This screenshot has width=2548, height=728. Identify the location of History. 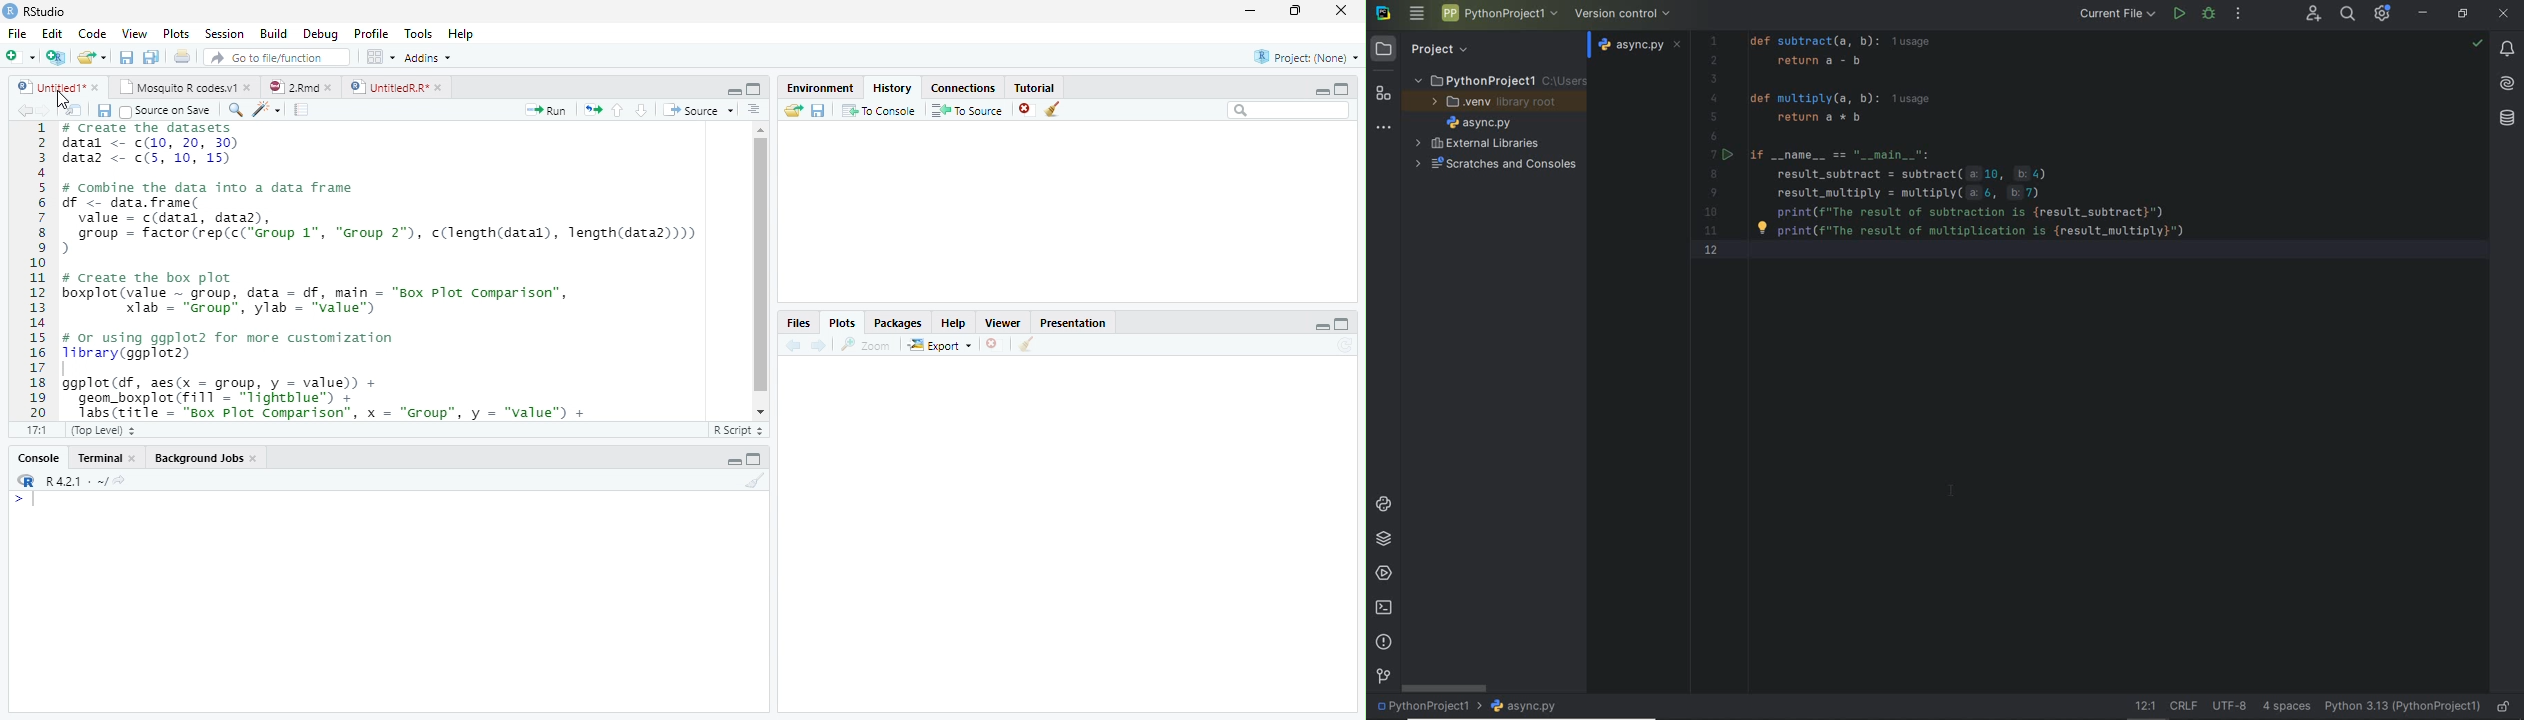
(893, 88).